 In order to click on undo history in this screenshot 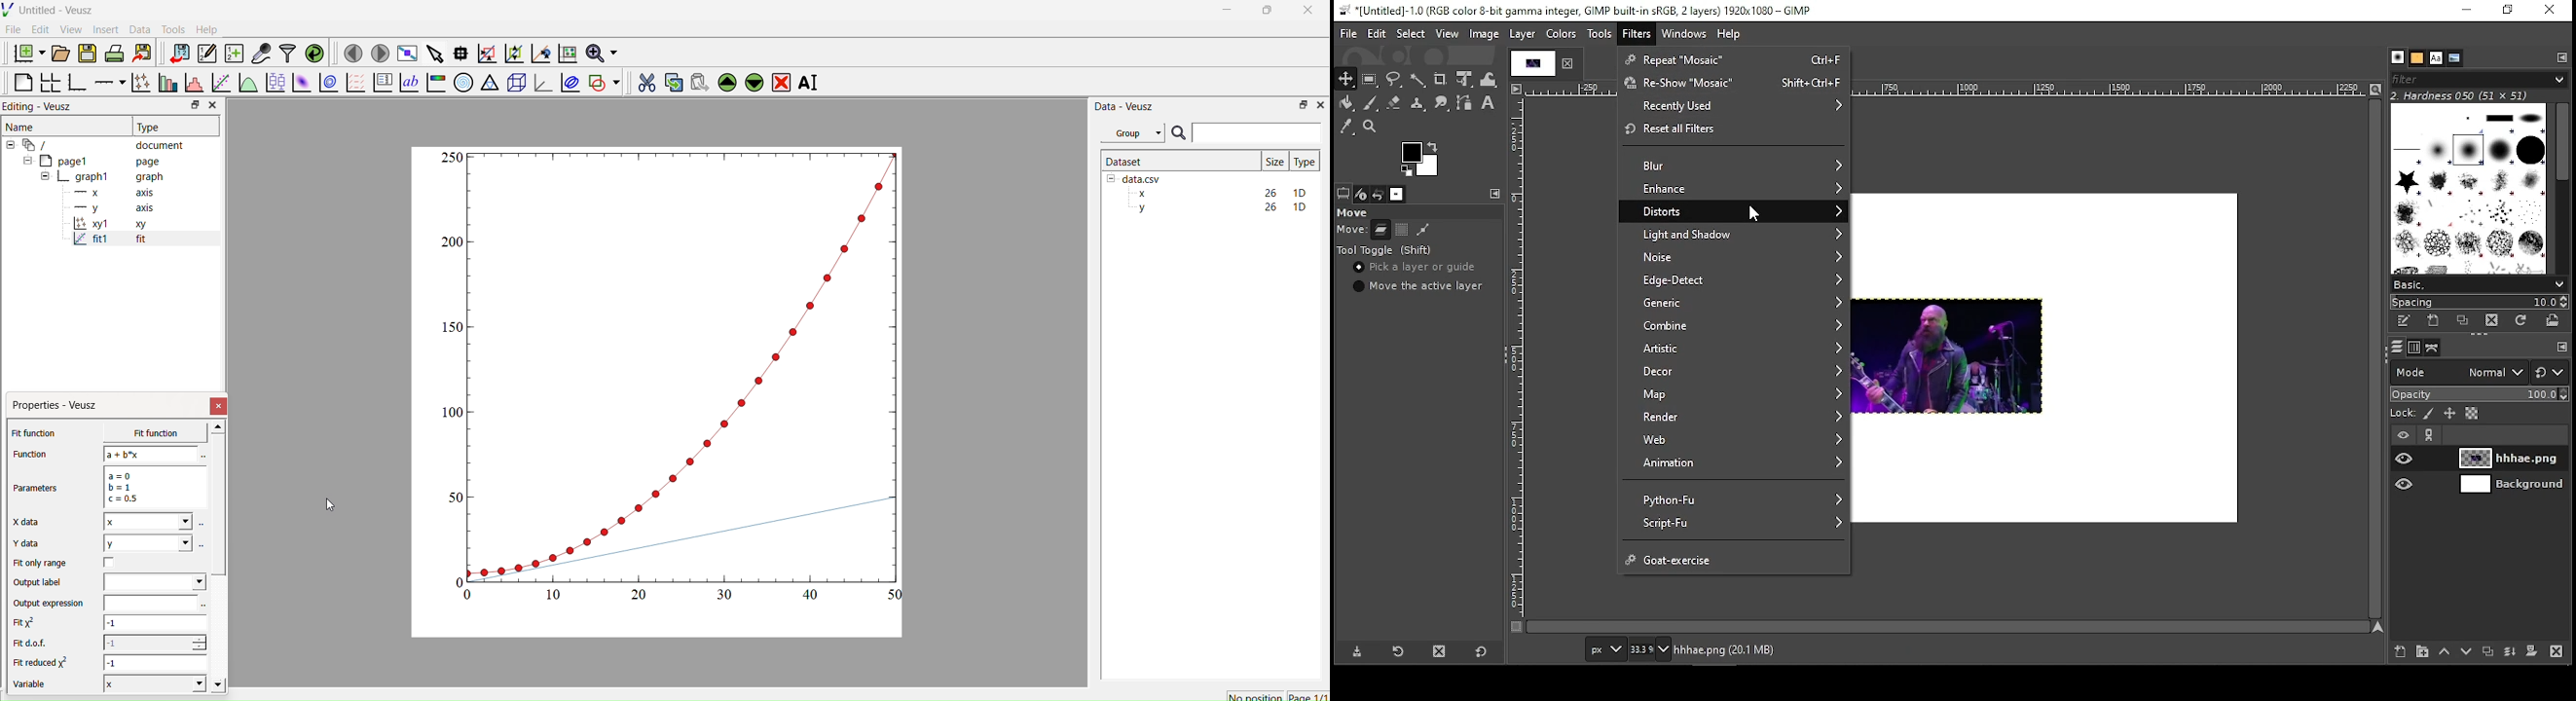, I will do `click(1377, 194)`.